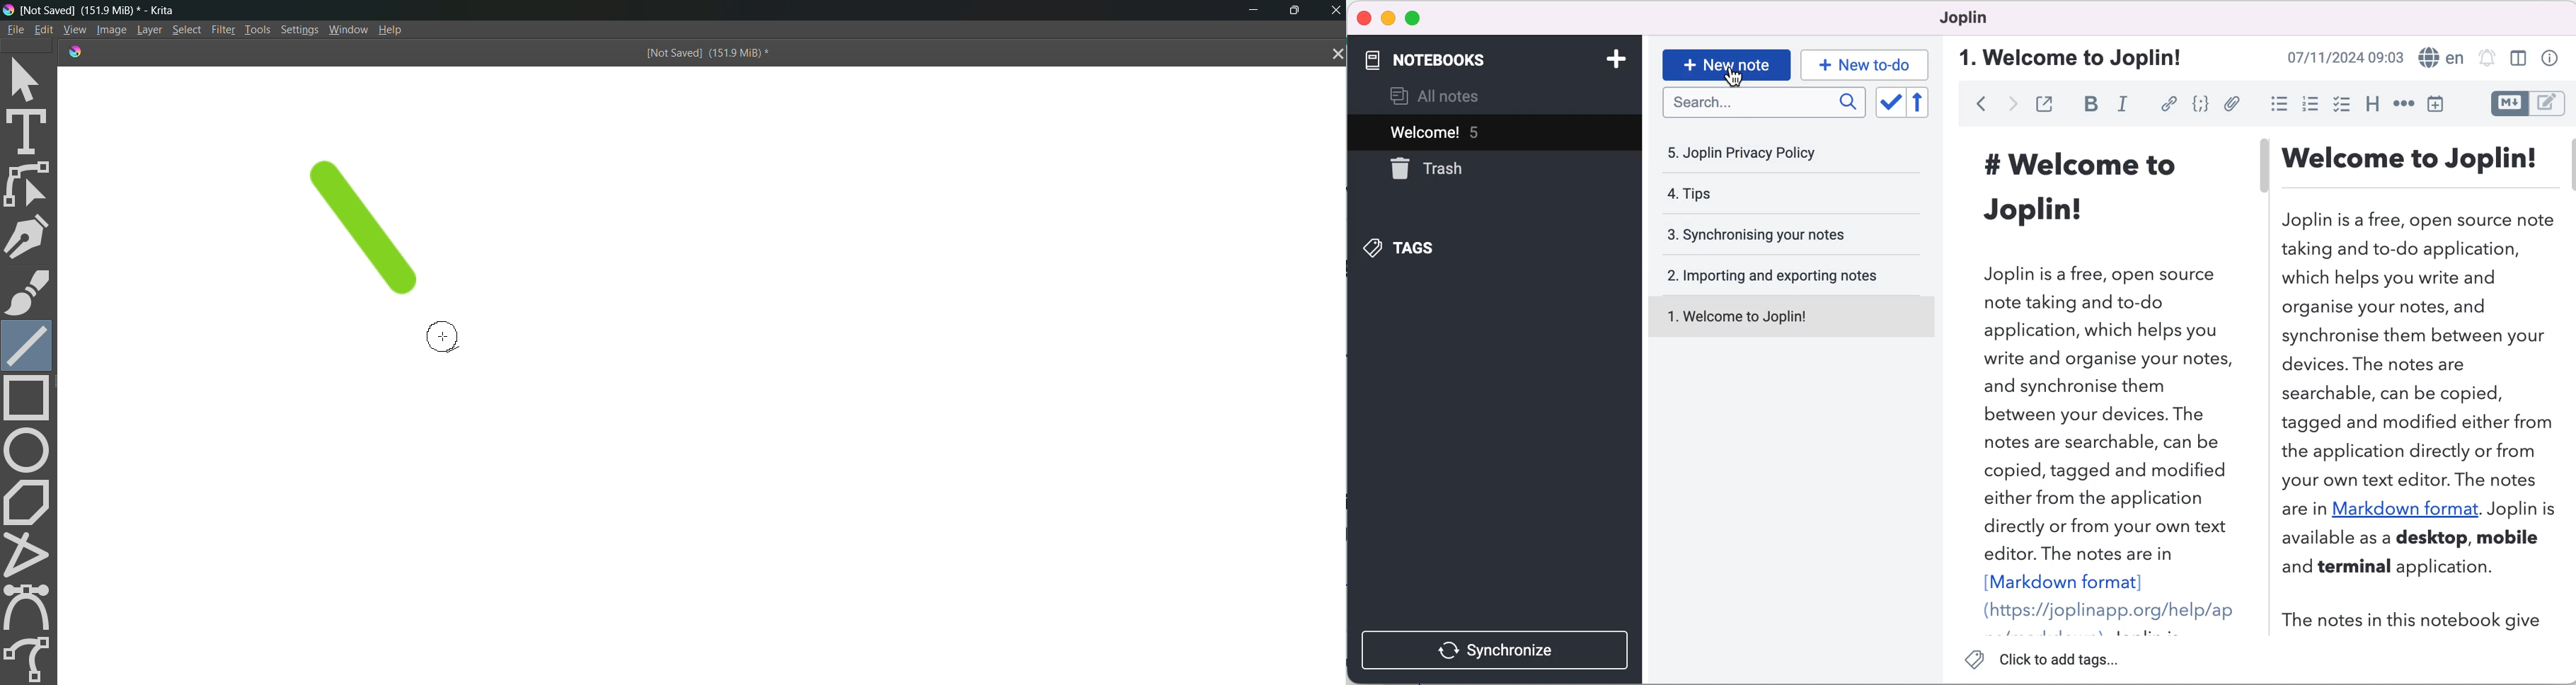  I want to click on Filte, so click(220, 28).